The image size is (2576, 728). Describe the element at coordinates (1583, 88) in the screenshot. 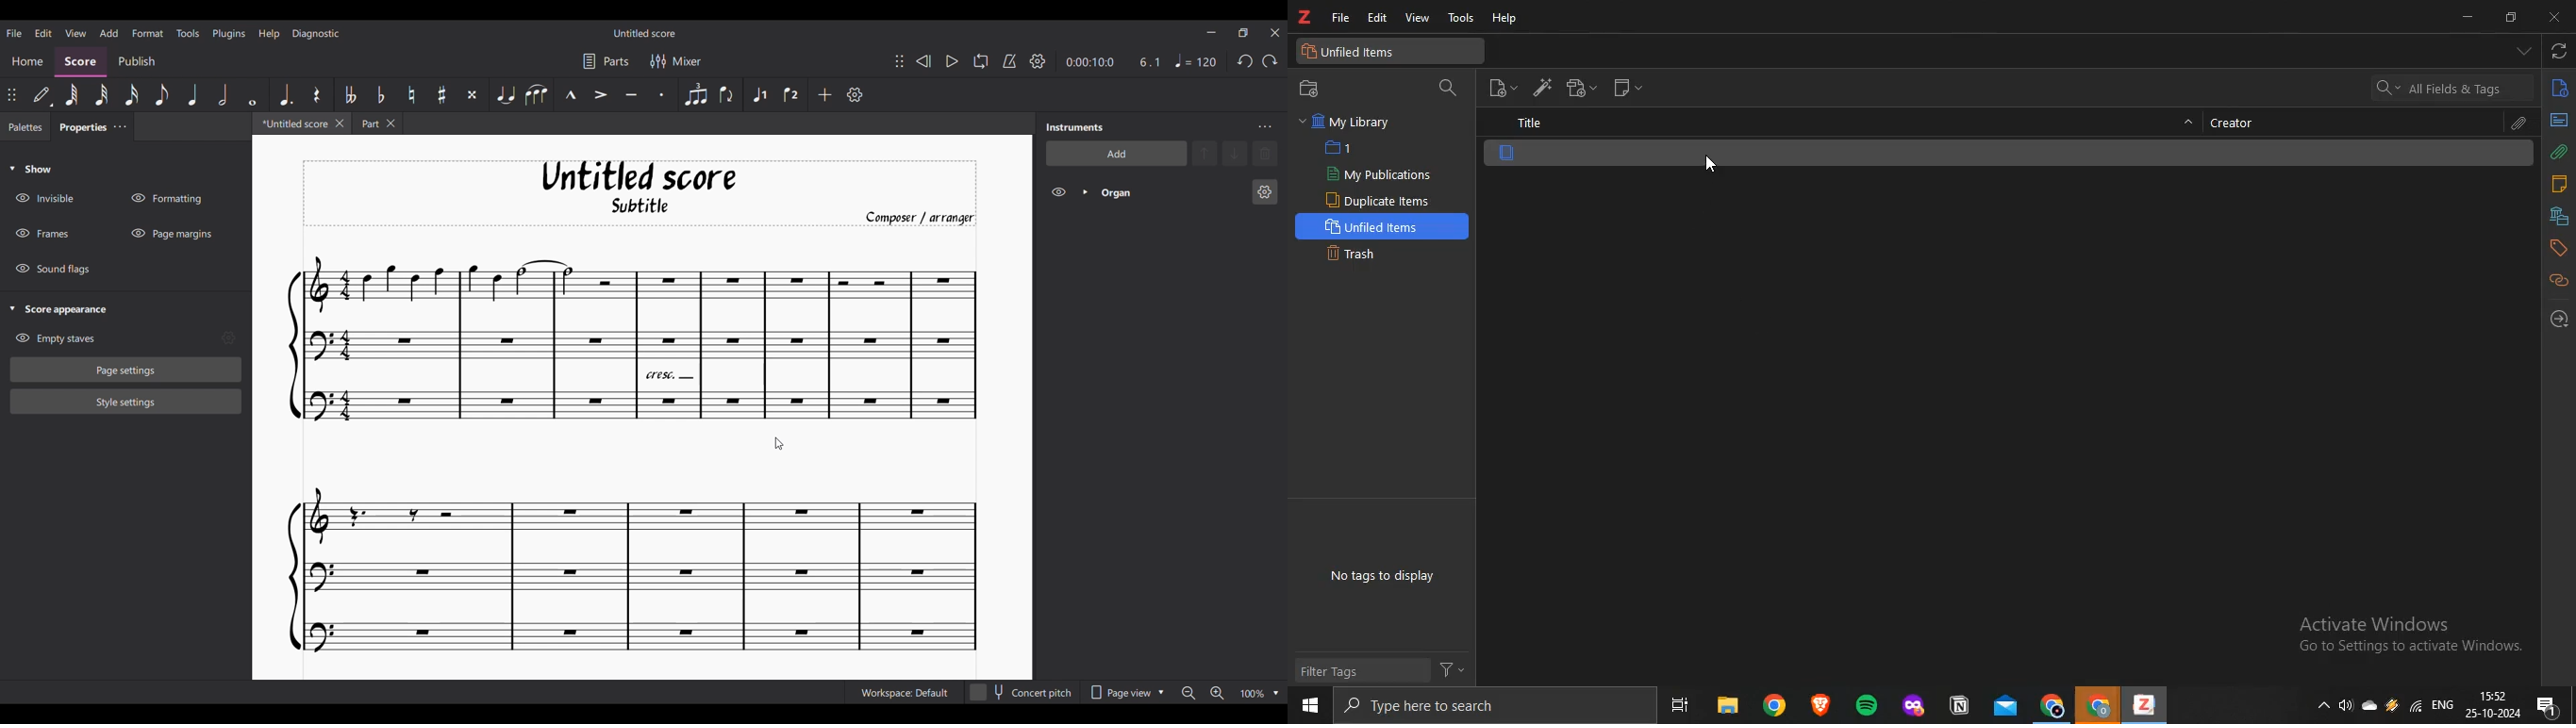

I see `add attachment` at that location.